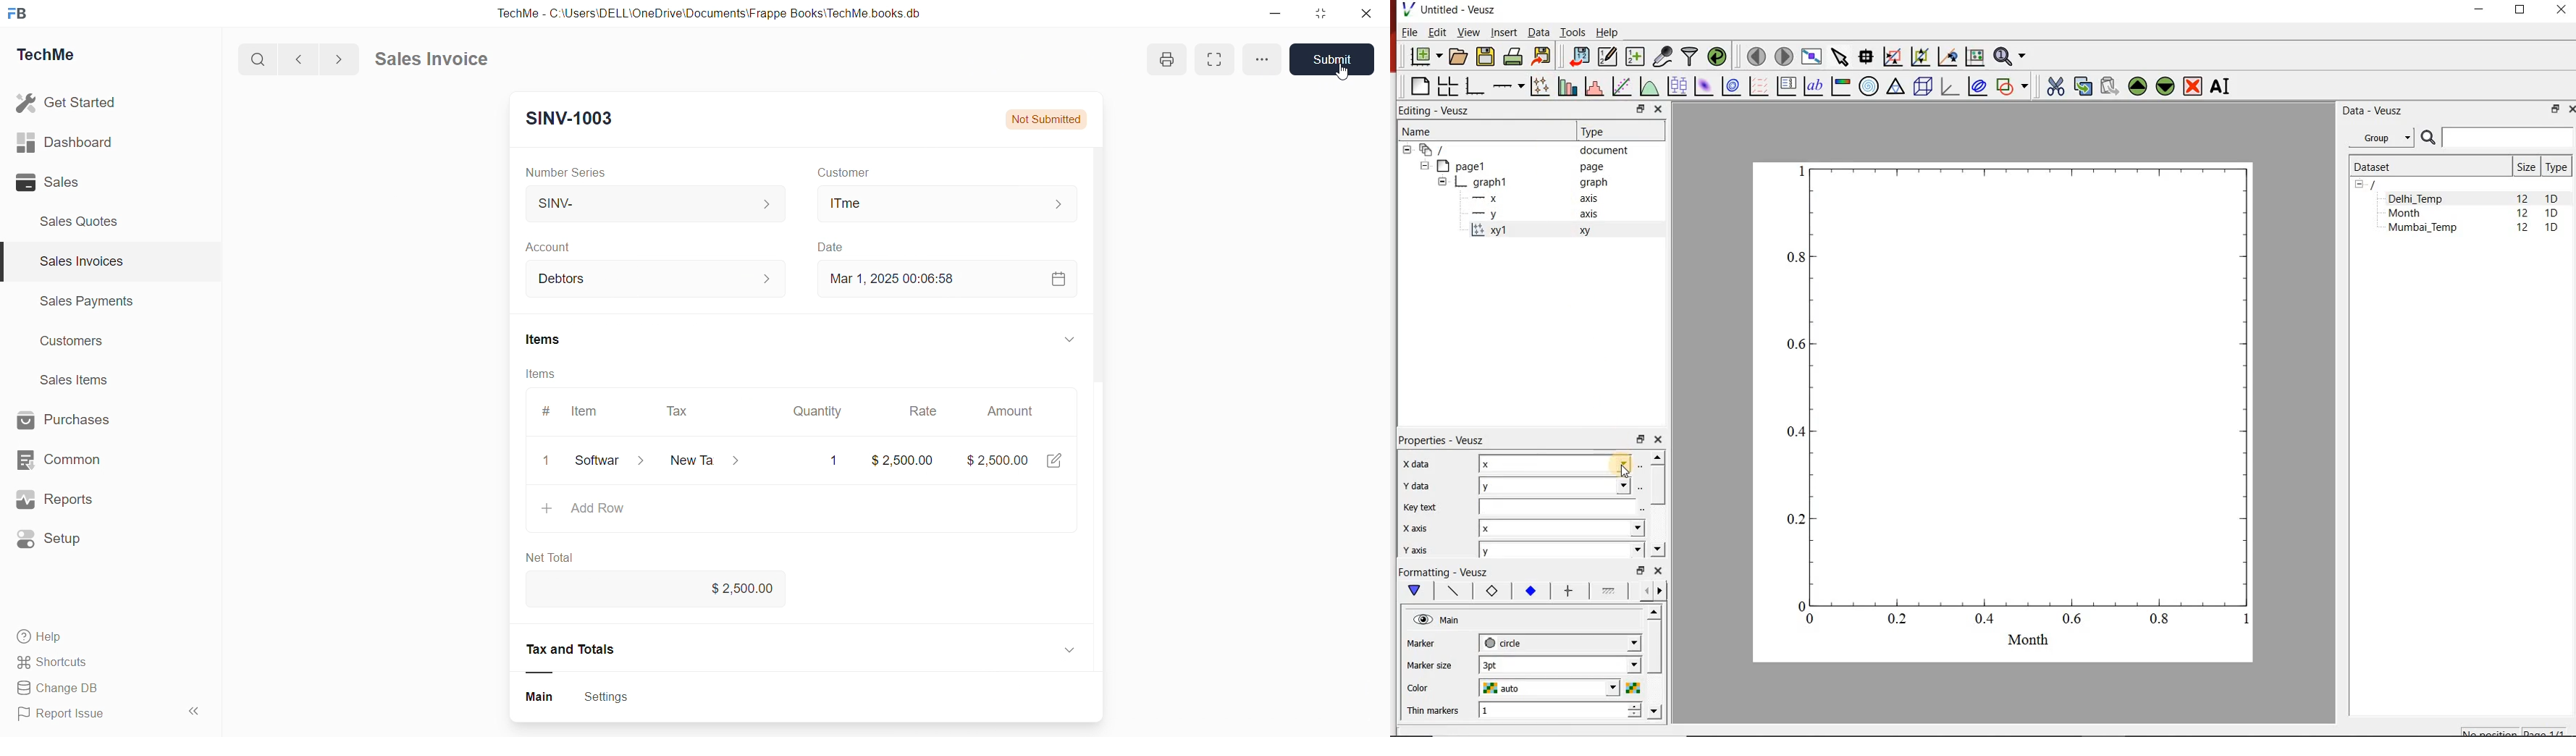 Image resolution: width=2576 pixels, height=756 pixels. Describe the element at coordinates (1022, 460) in the screenshot. I see `$2,500.00 (4` at that location.